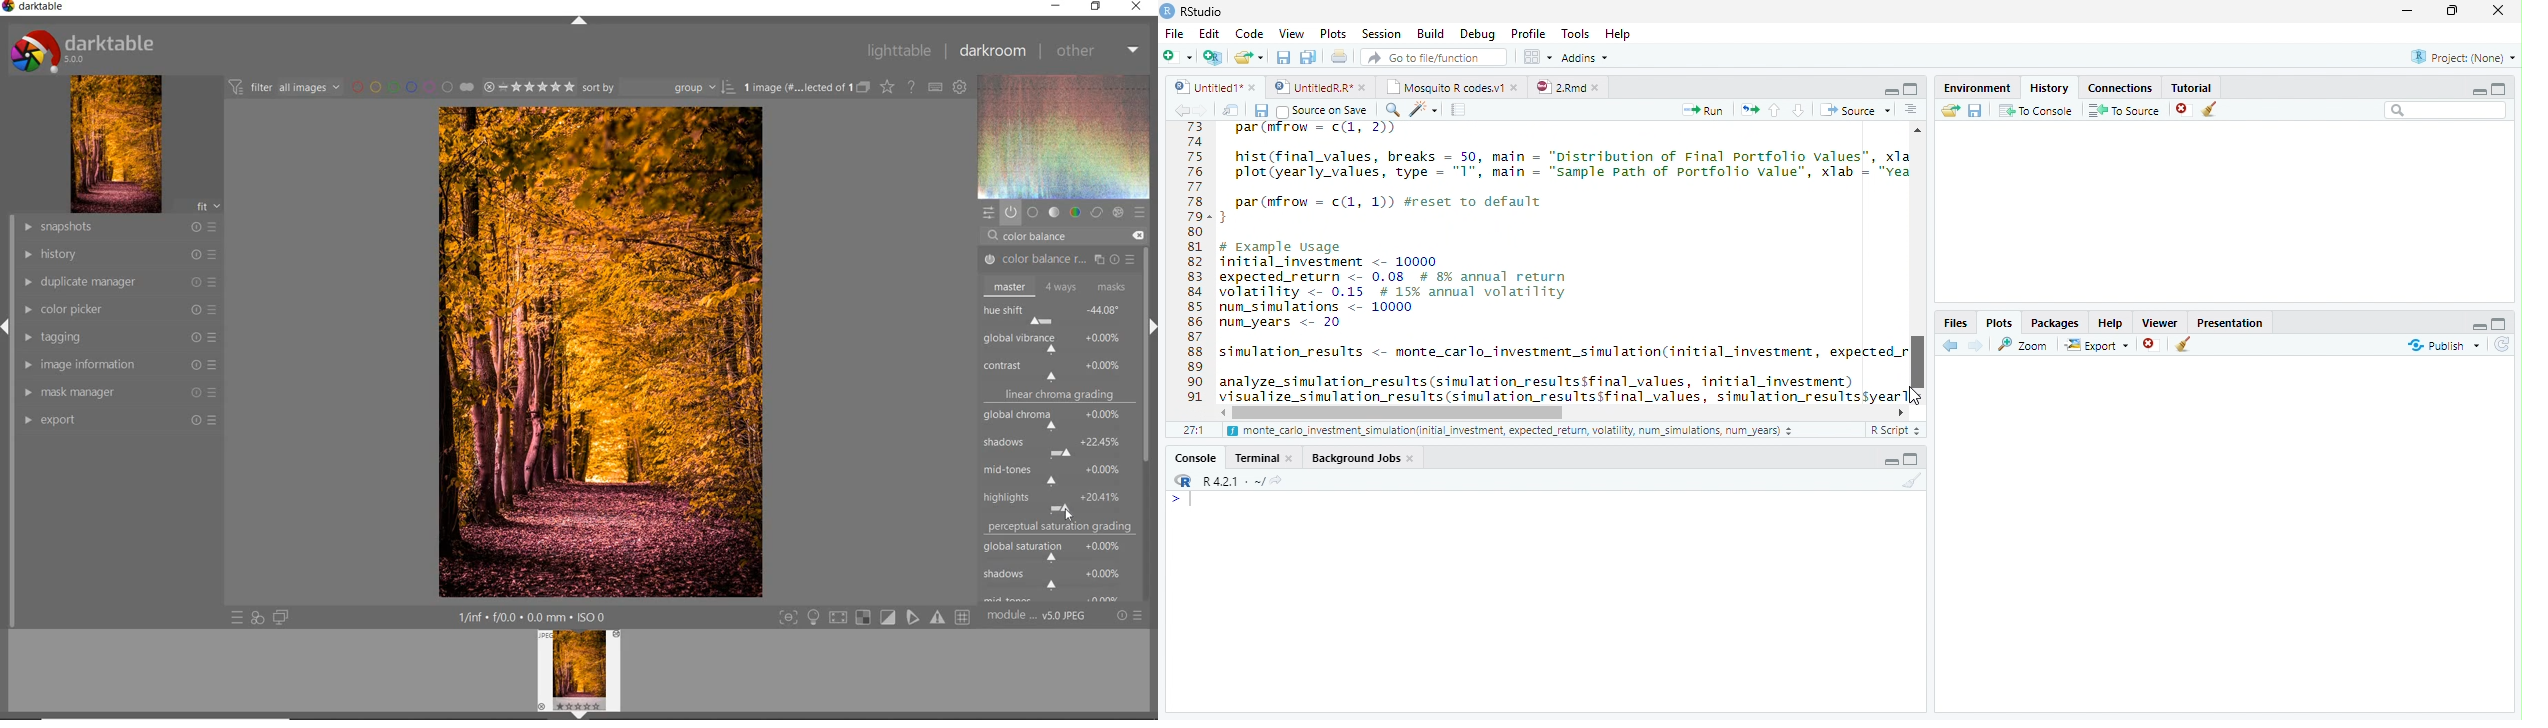 This screenshot has width=2548, height=728. Describe the element at coordinates (1057, 499) in the screenshot. I see `highlights` at that location.